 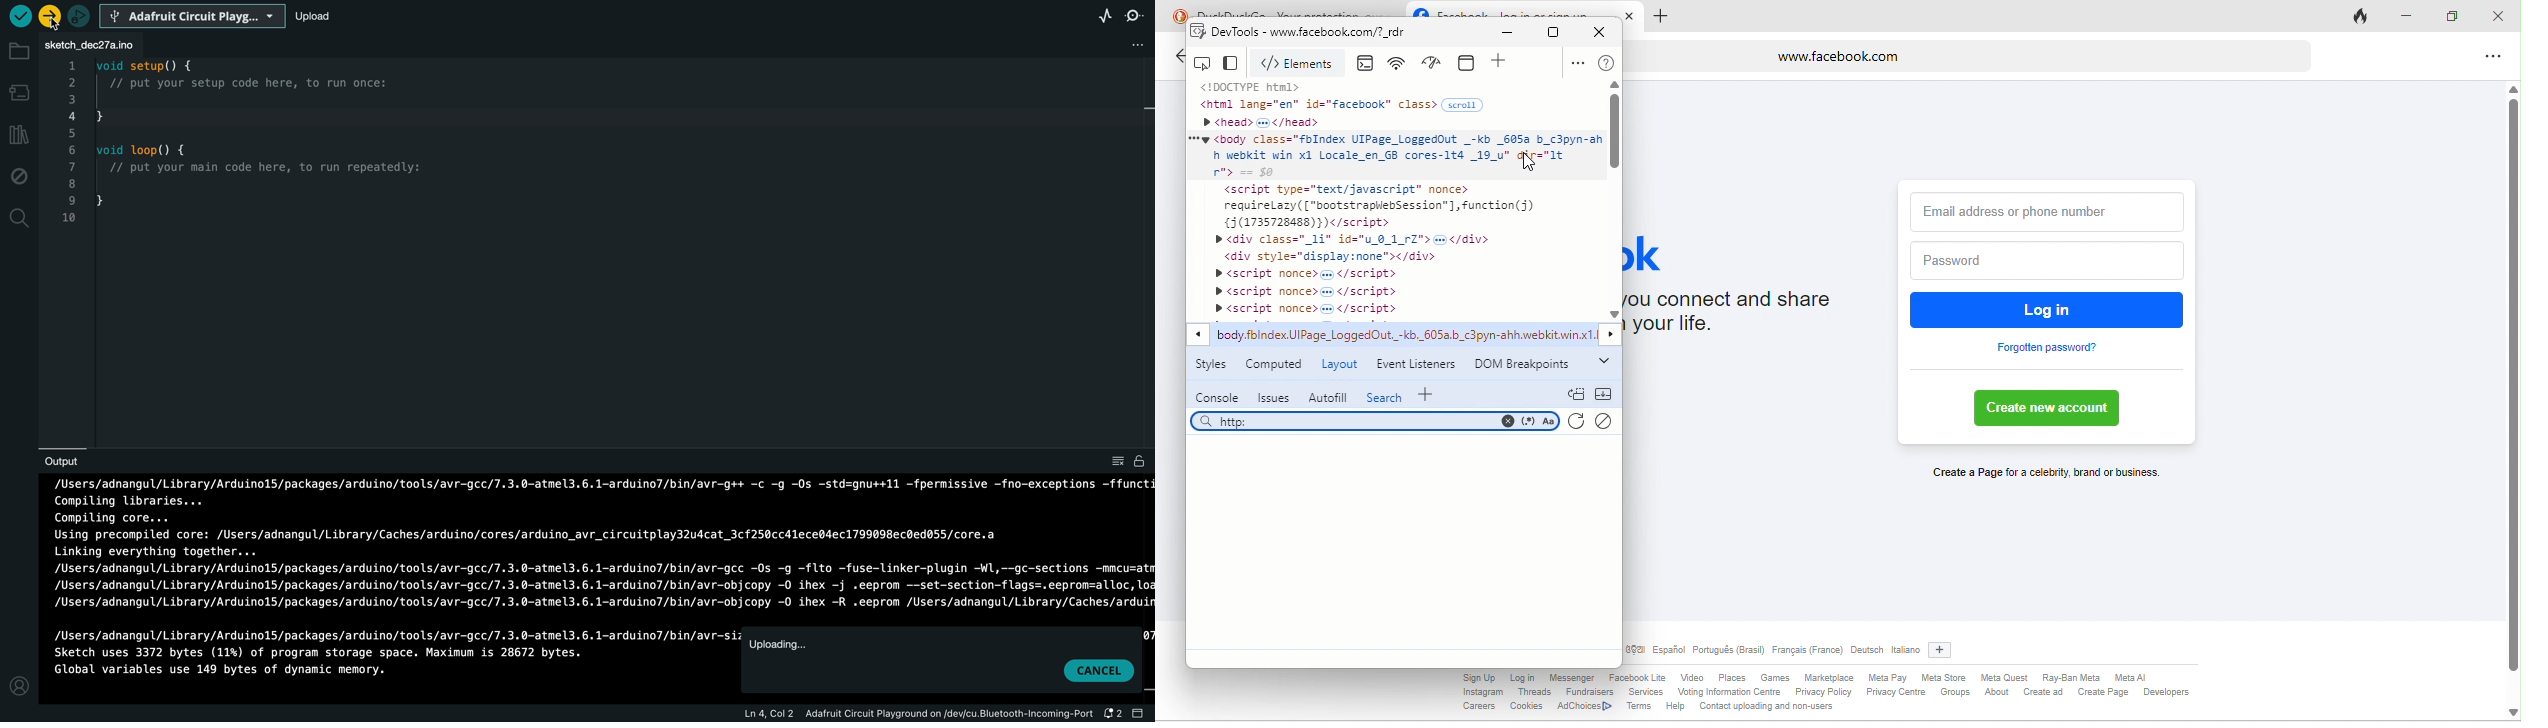 What do you see at coordinates (18, 686) in the screenshot?
I see `profile` at bounding box center [18, 686].